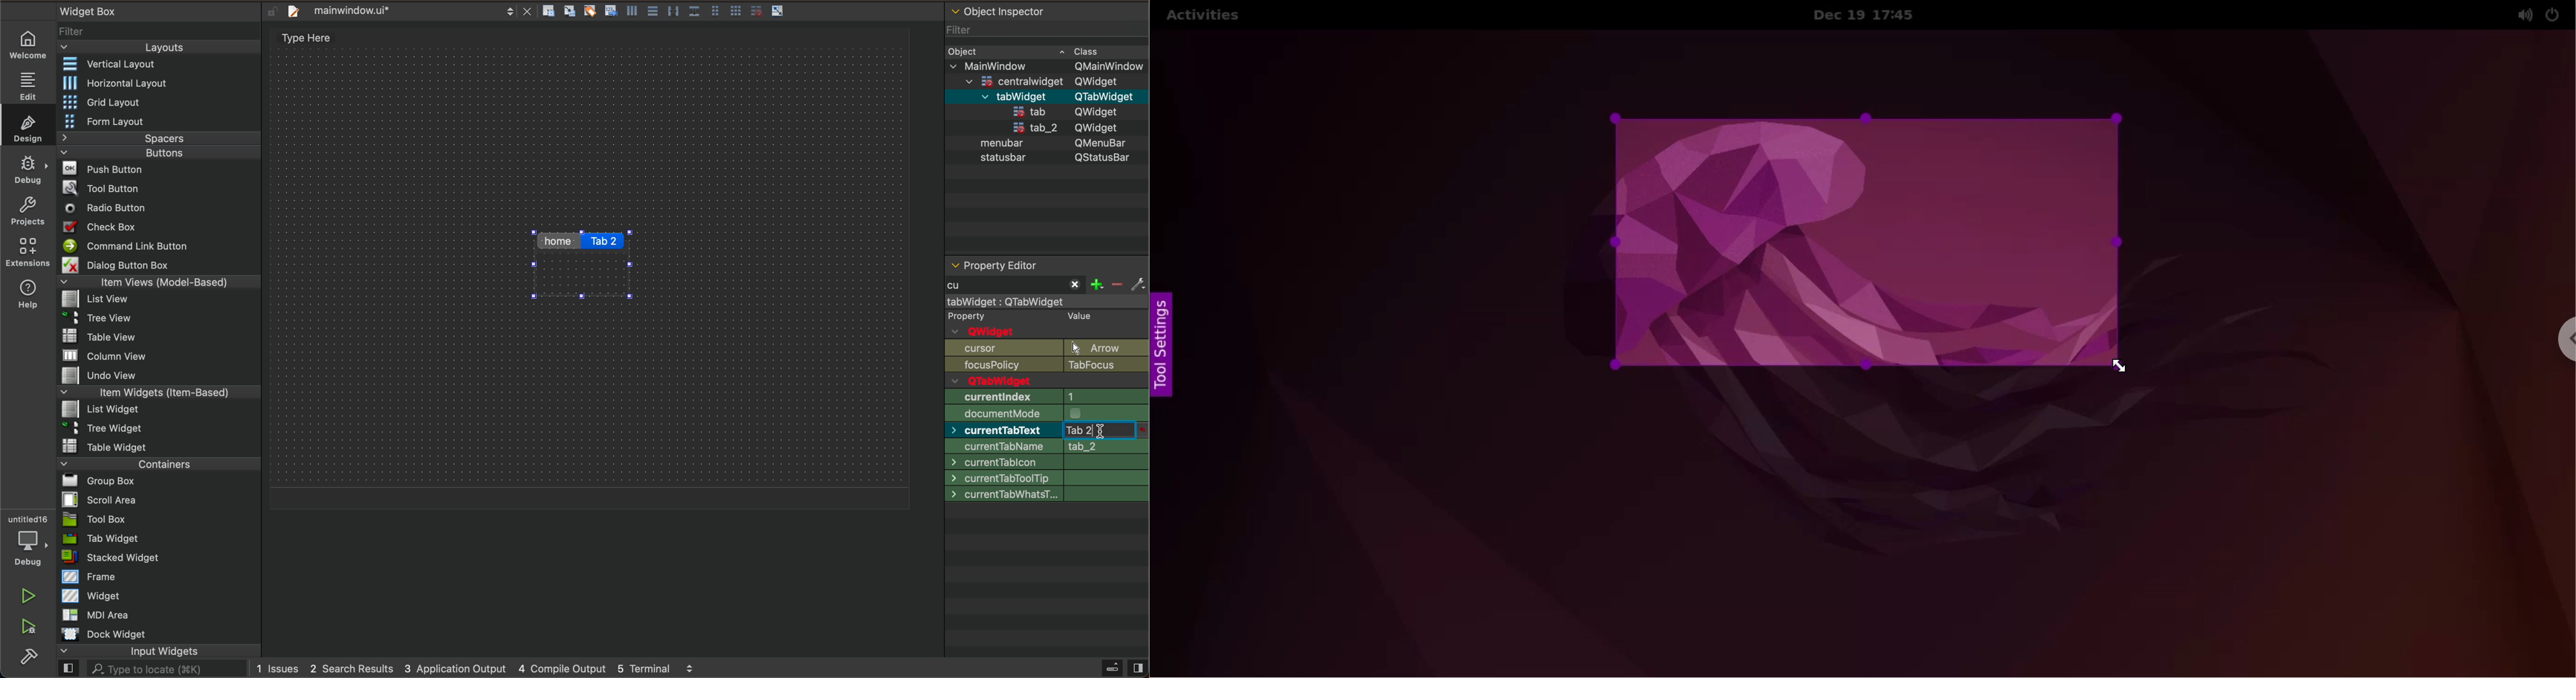 The width and height of the screenshot is (2576, 700). What do you see at coordinates (1107, 432) in the screenshot?
I see `click` at bounding box center [1107, 432].